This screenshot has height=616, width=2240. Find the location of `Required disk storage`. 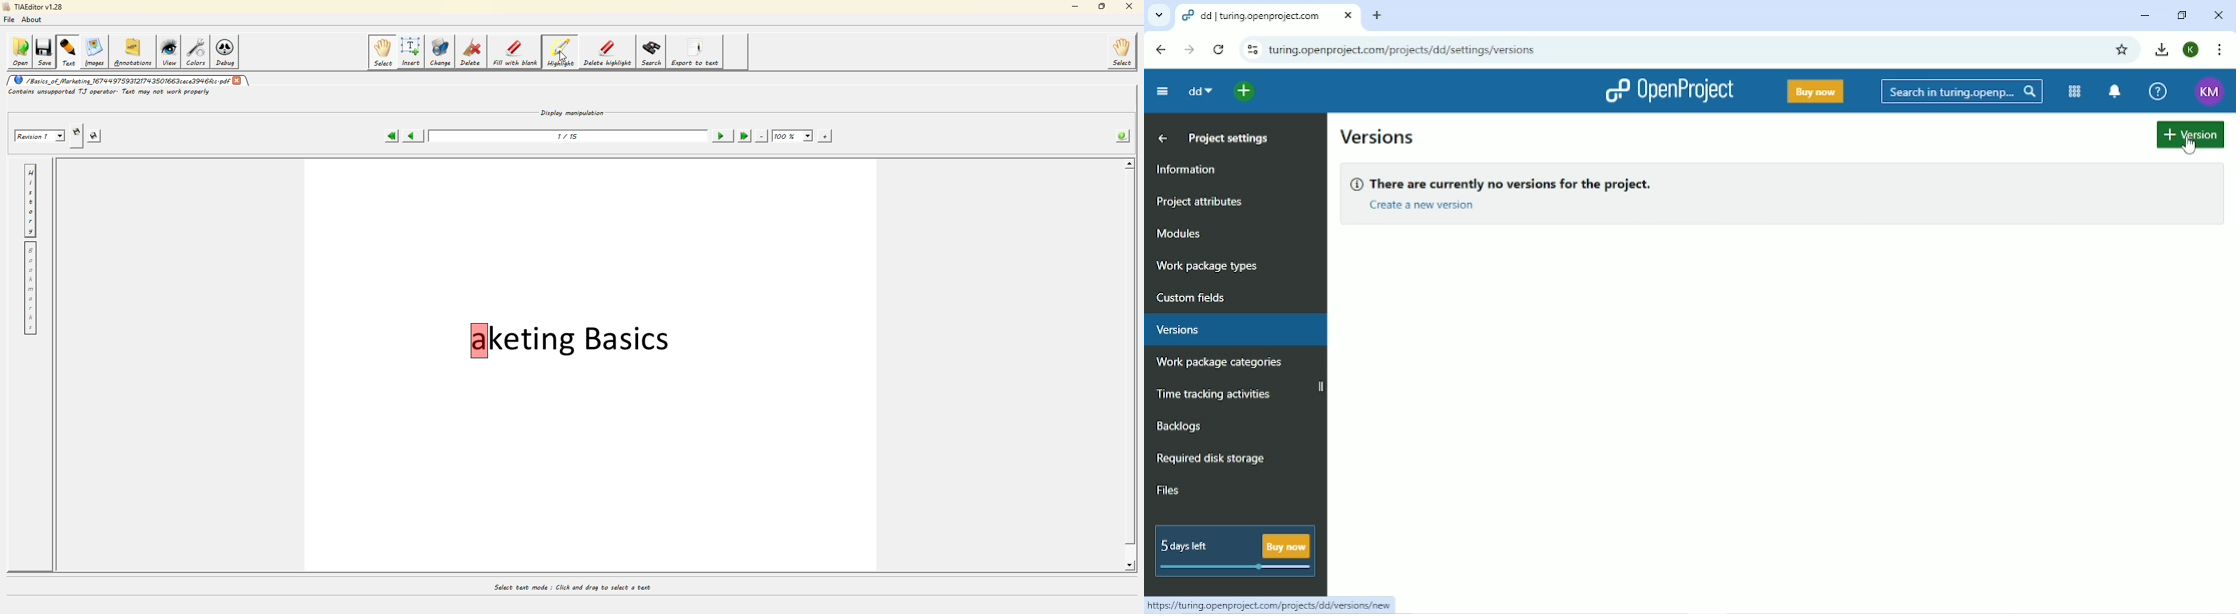

Required disk storage is located at coordinates (1211, 459).